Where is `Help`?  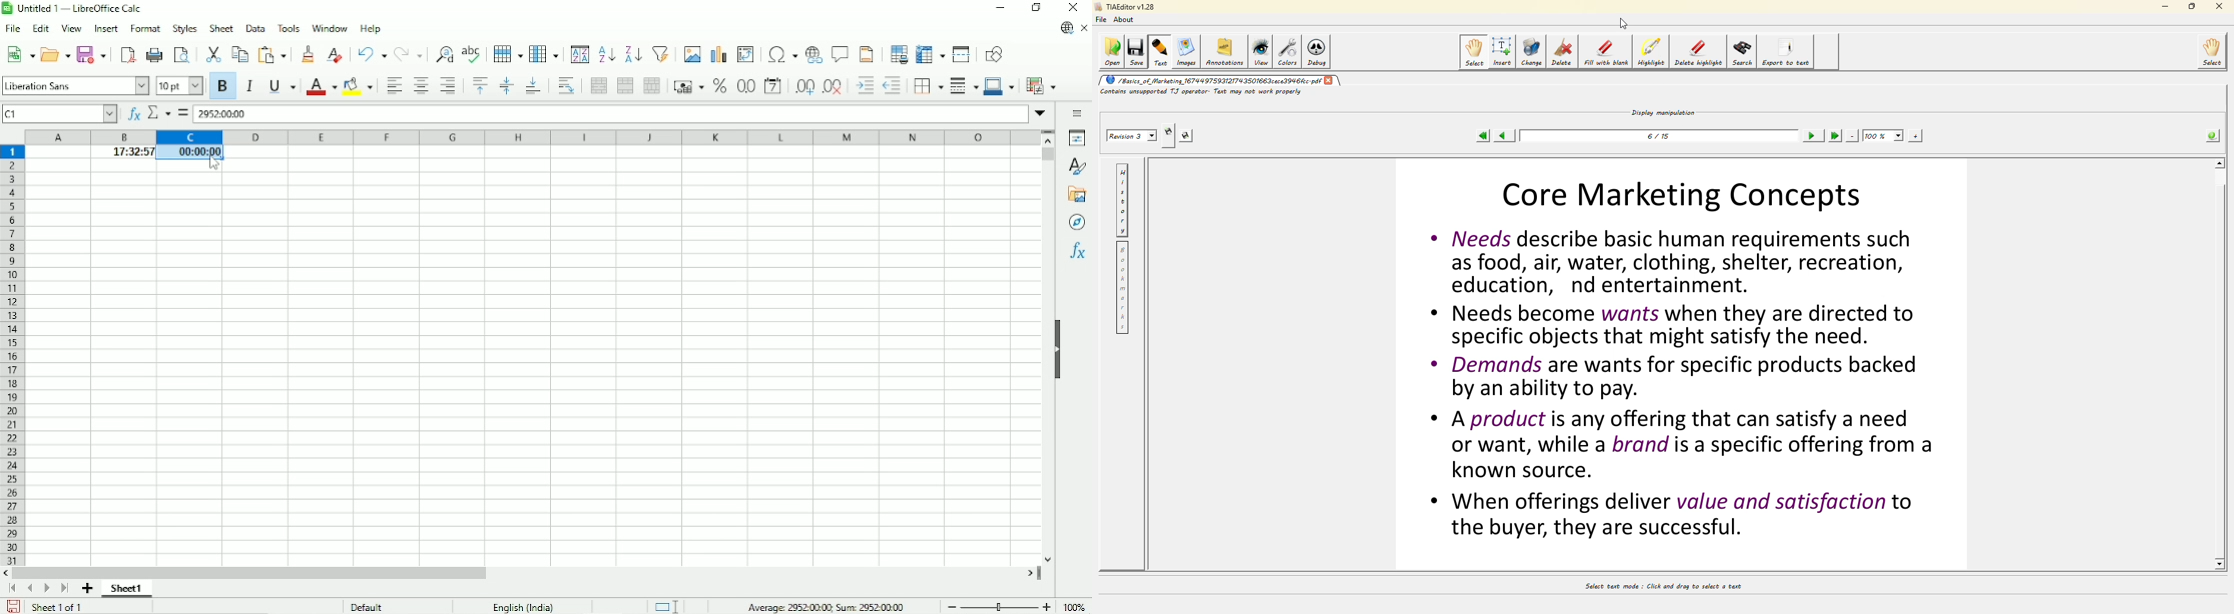
Help is located at coordinates (370, 28).